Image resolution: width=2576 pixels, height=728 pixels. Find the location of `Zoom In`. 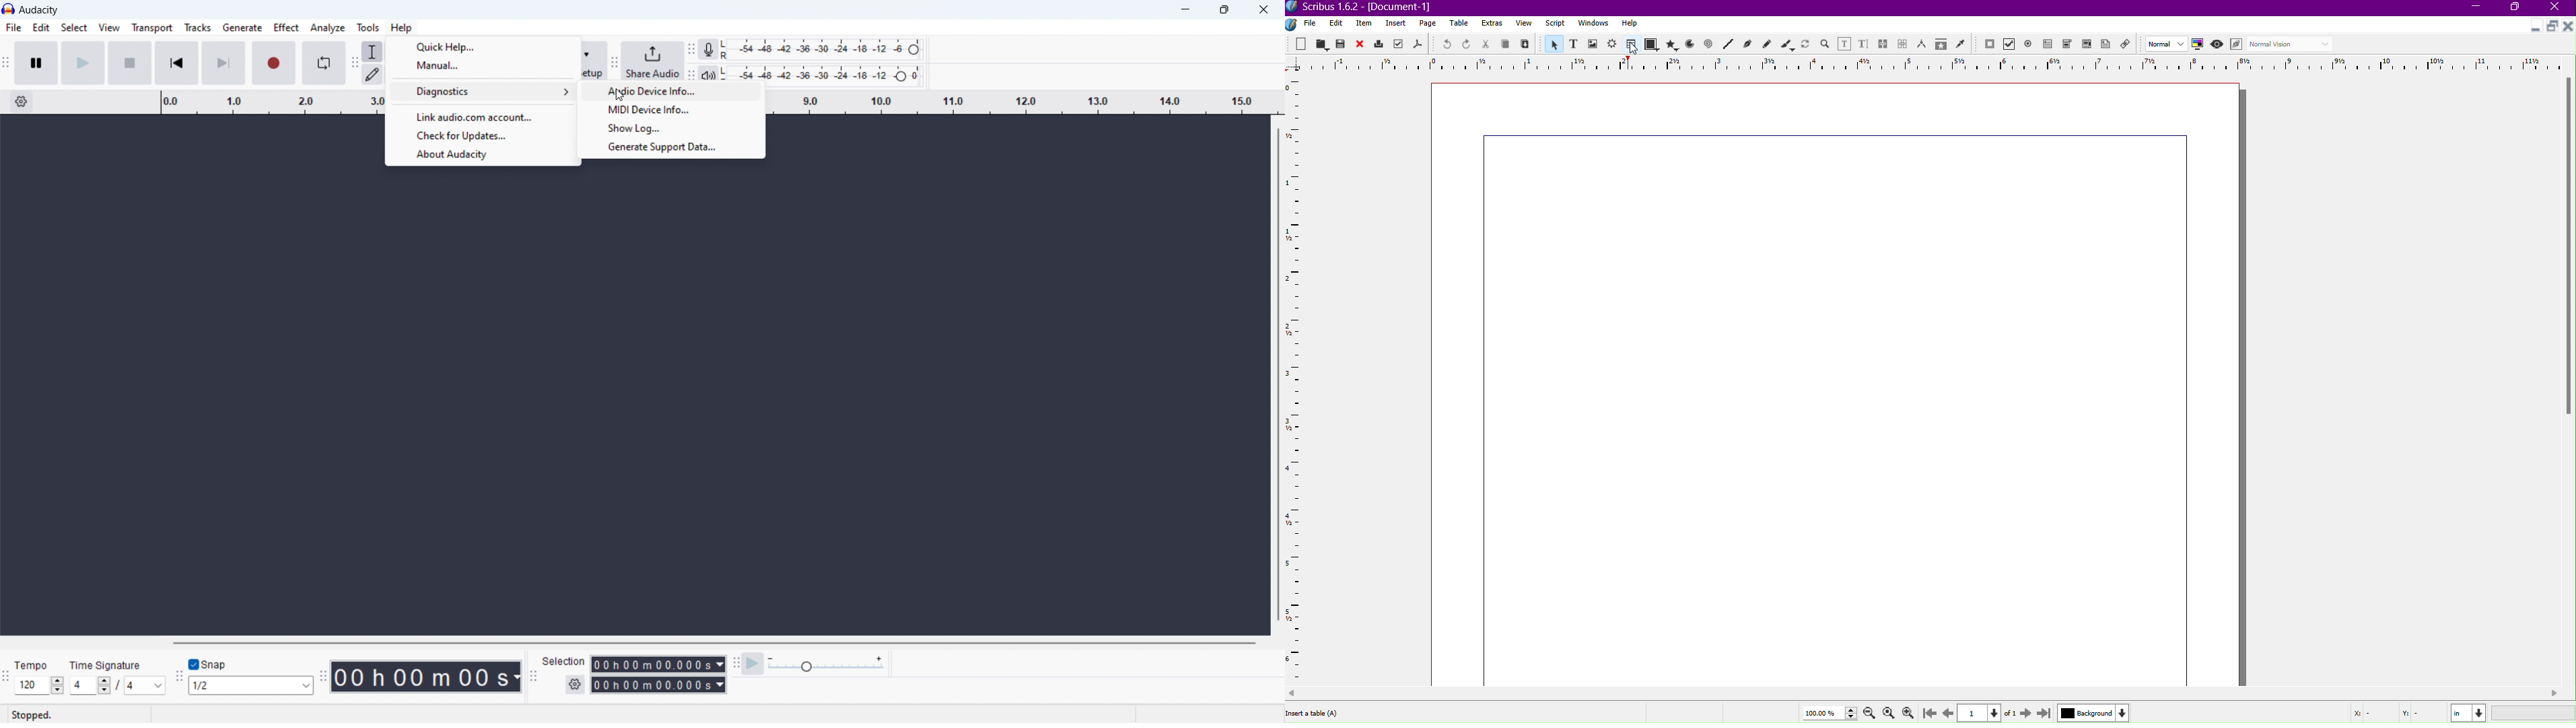

Zoom In is located at coordinates (1911, 712).